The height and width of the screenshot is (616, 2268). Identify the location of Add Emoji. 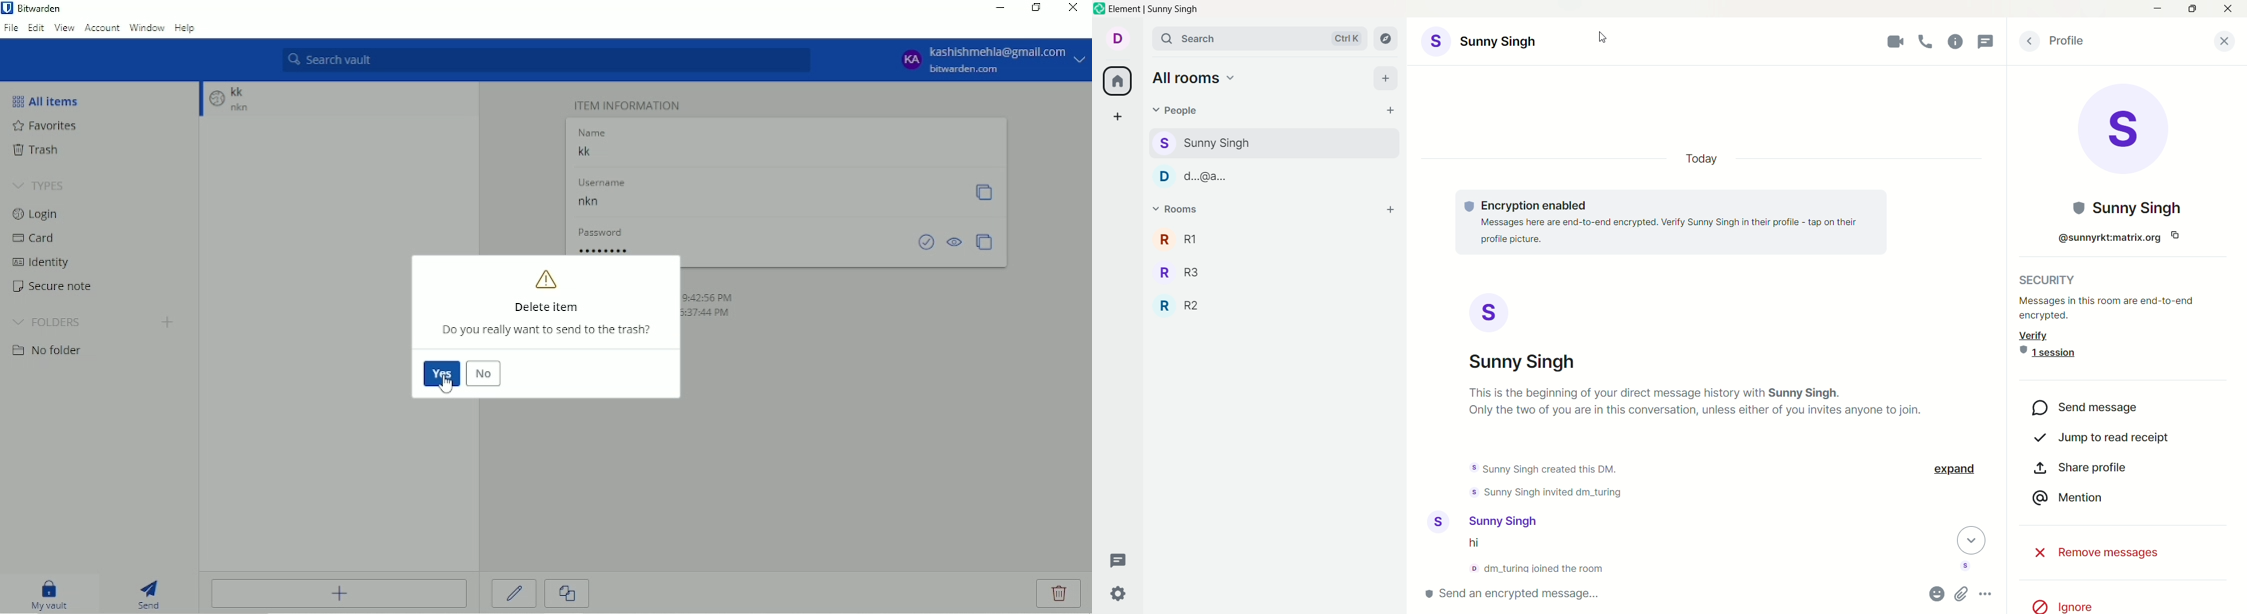
(1938, 594).